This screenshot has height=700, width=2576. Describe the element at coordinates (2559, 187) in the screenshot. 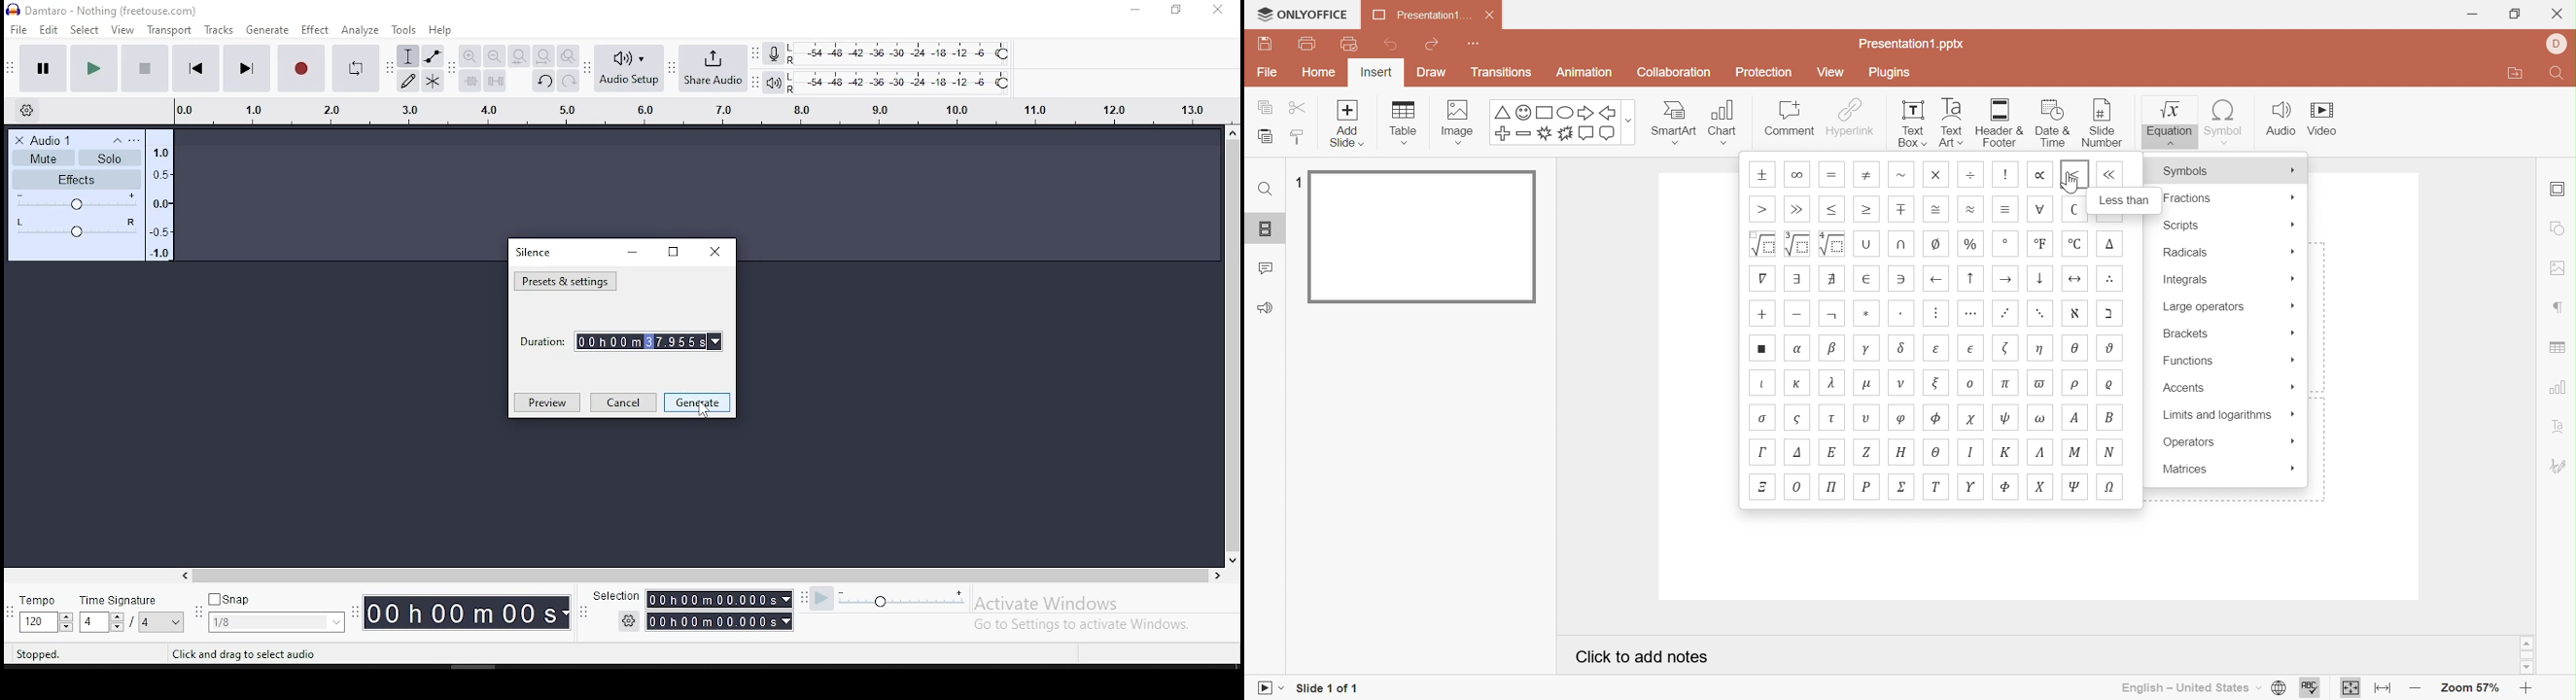

I see `Slide settings` at that location.